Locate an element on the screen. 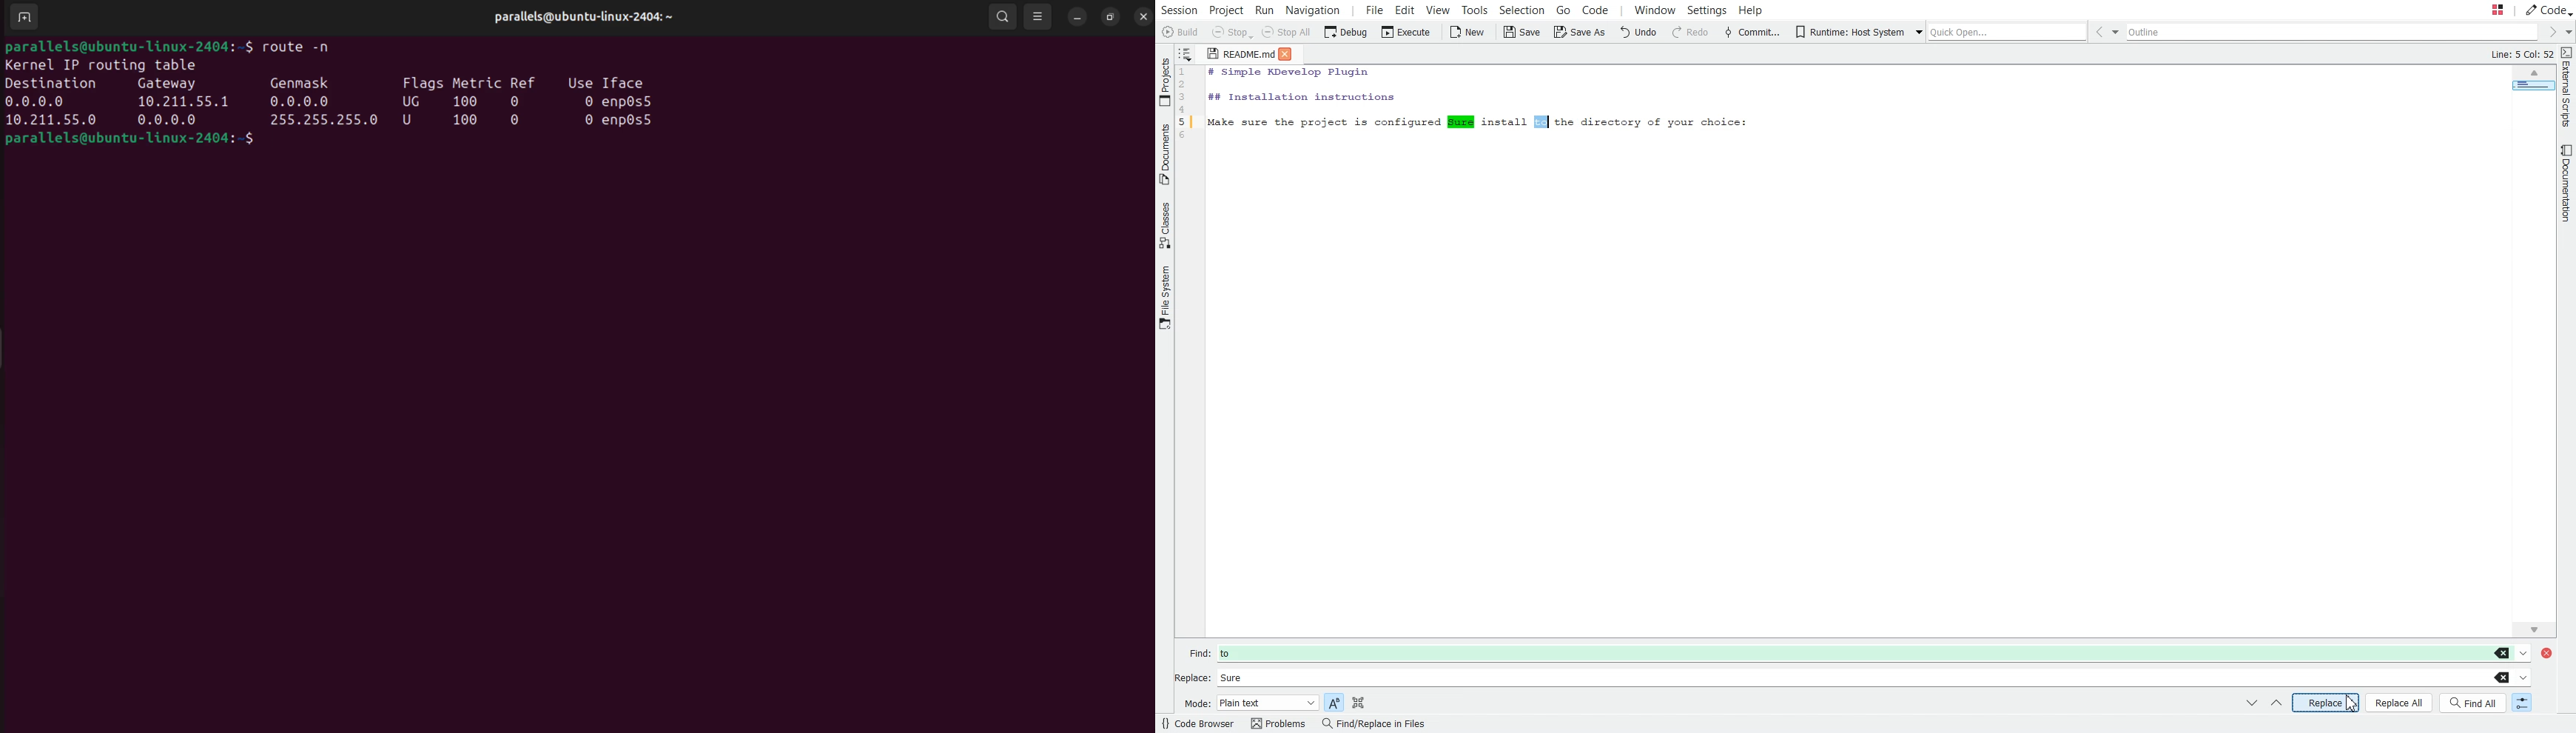  Scroll up arrow is located at coordinates (2534, 74).